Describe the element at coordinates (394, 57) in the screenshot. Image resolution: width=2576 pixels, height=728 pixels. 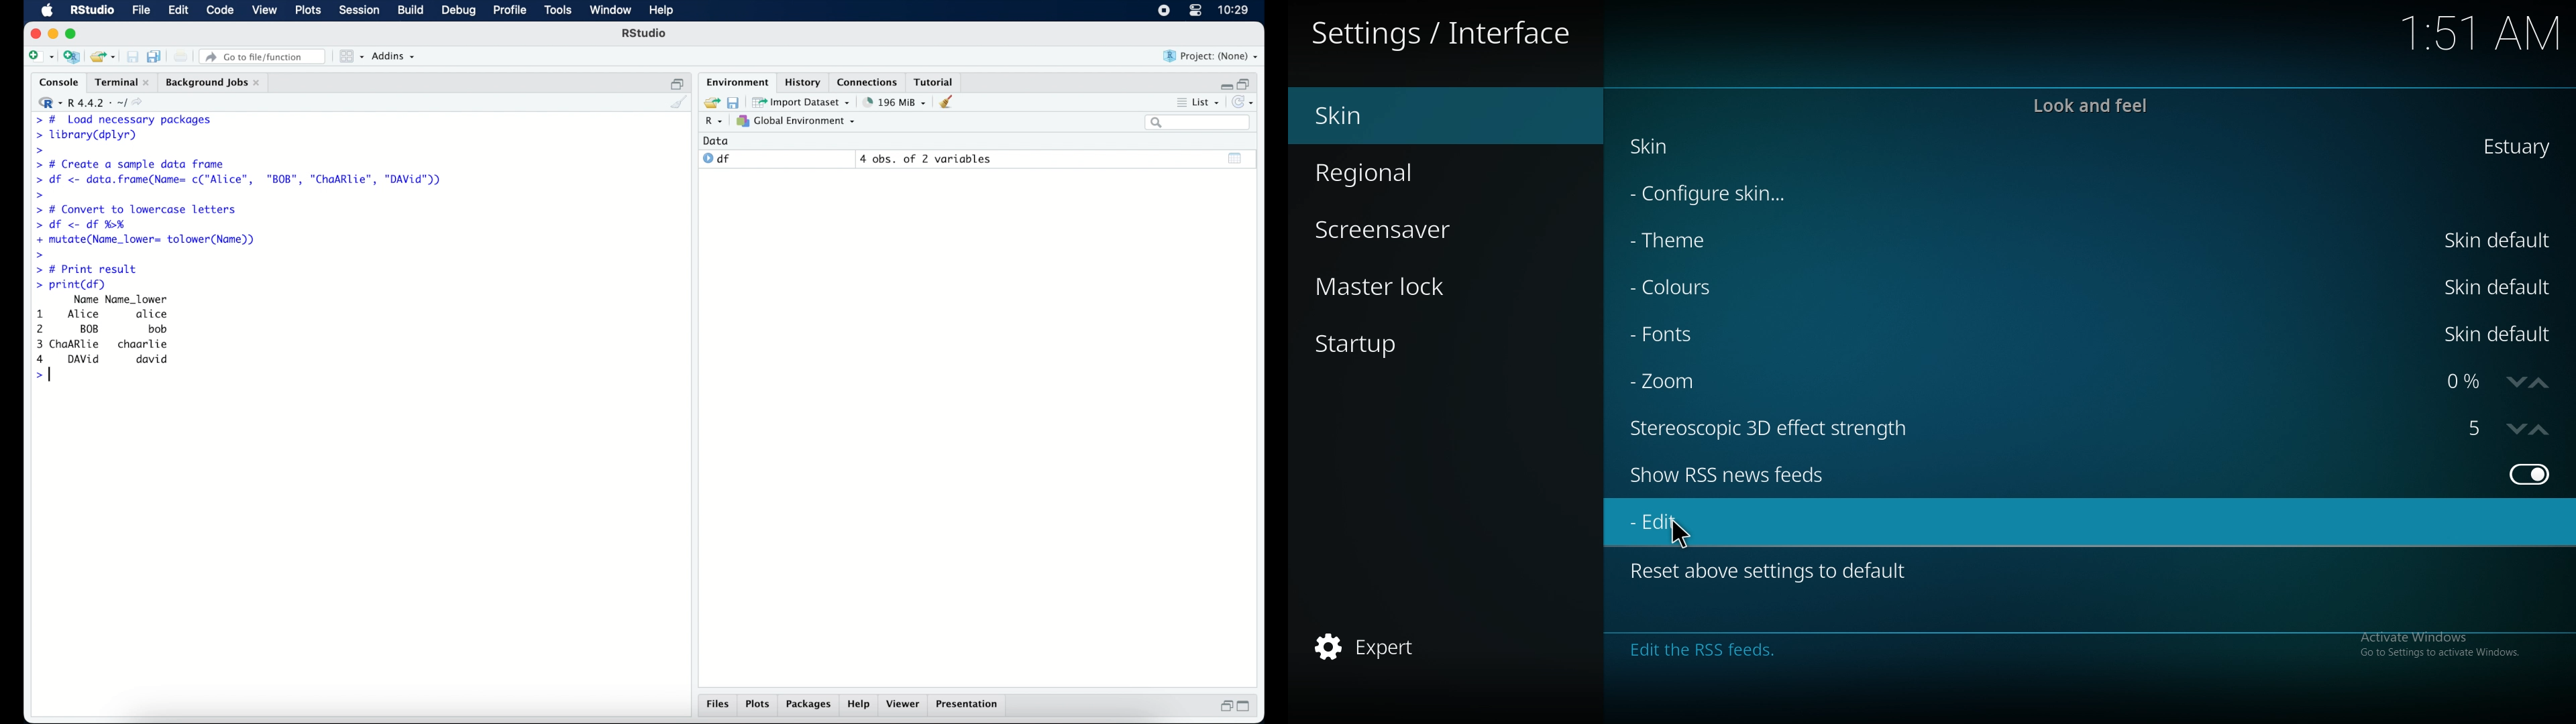
I see `addins` at that location.